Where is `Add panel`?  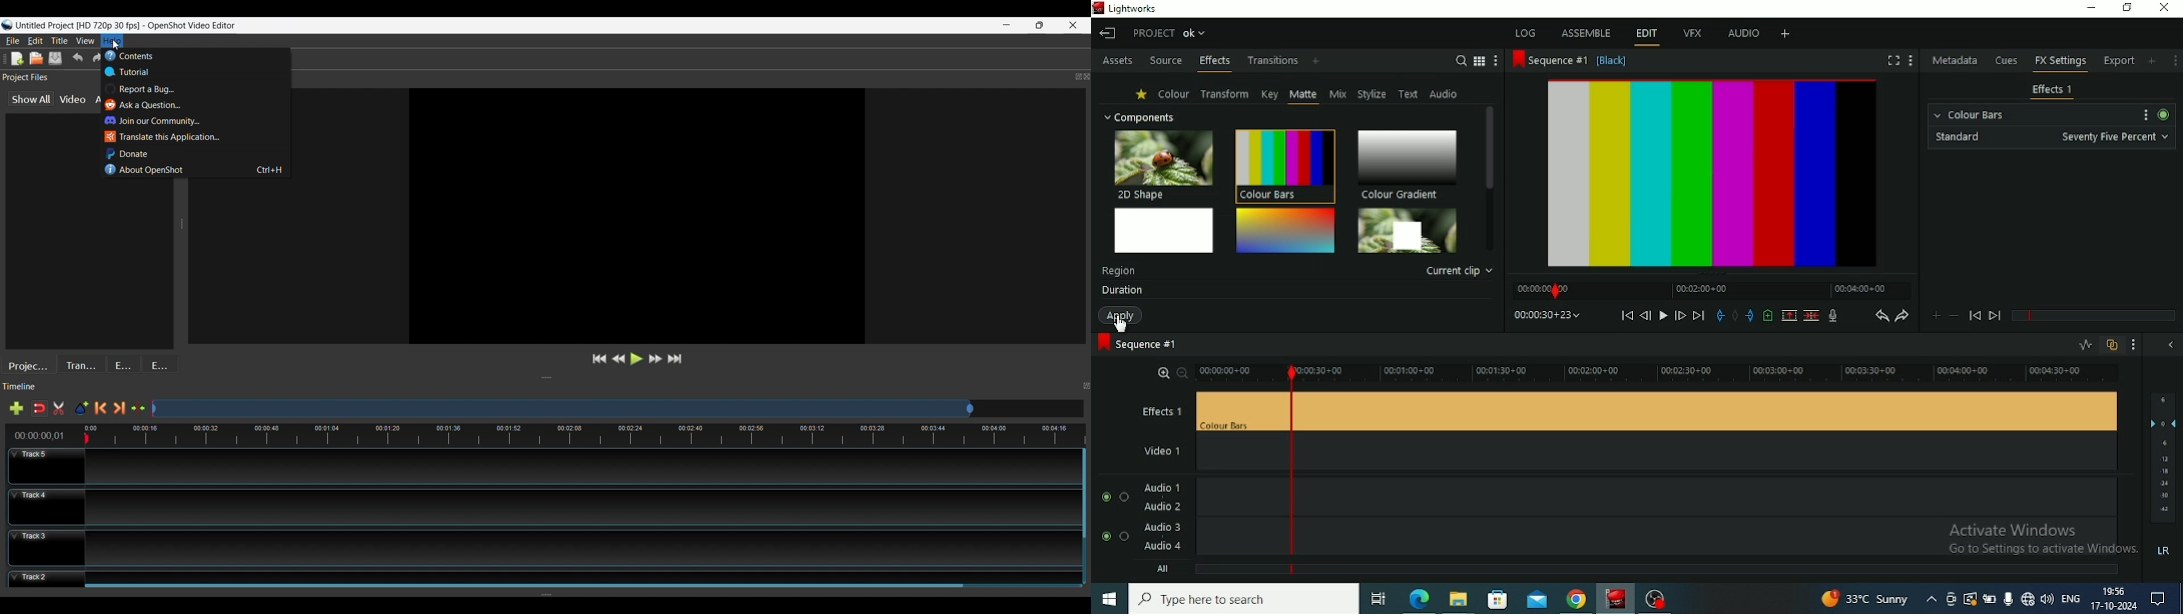 Add panel is located at coordinates (2154, 60).